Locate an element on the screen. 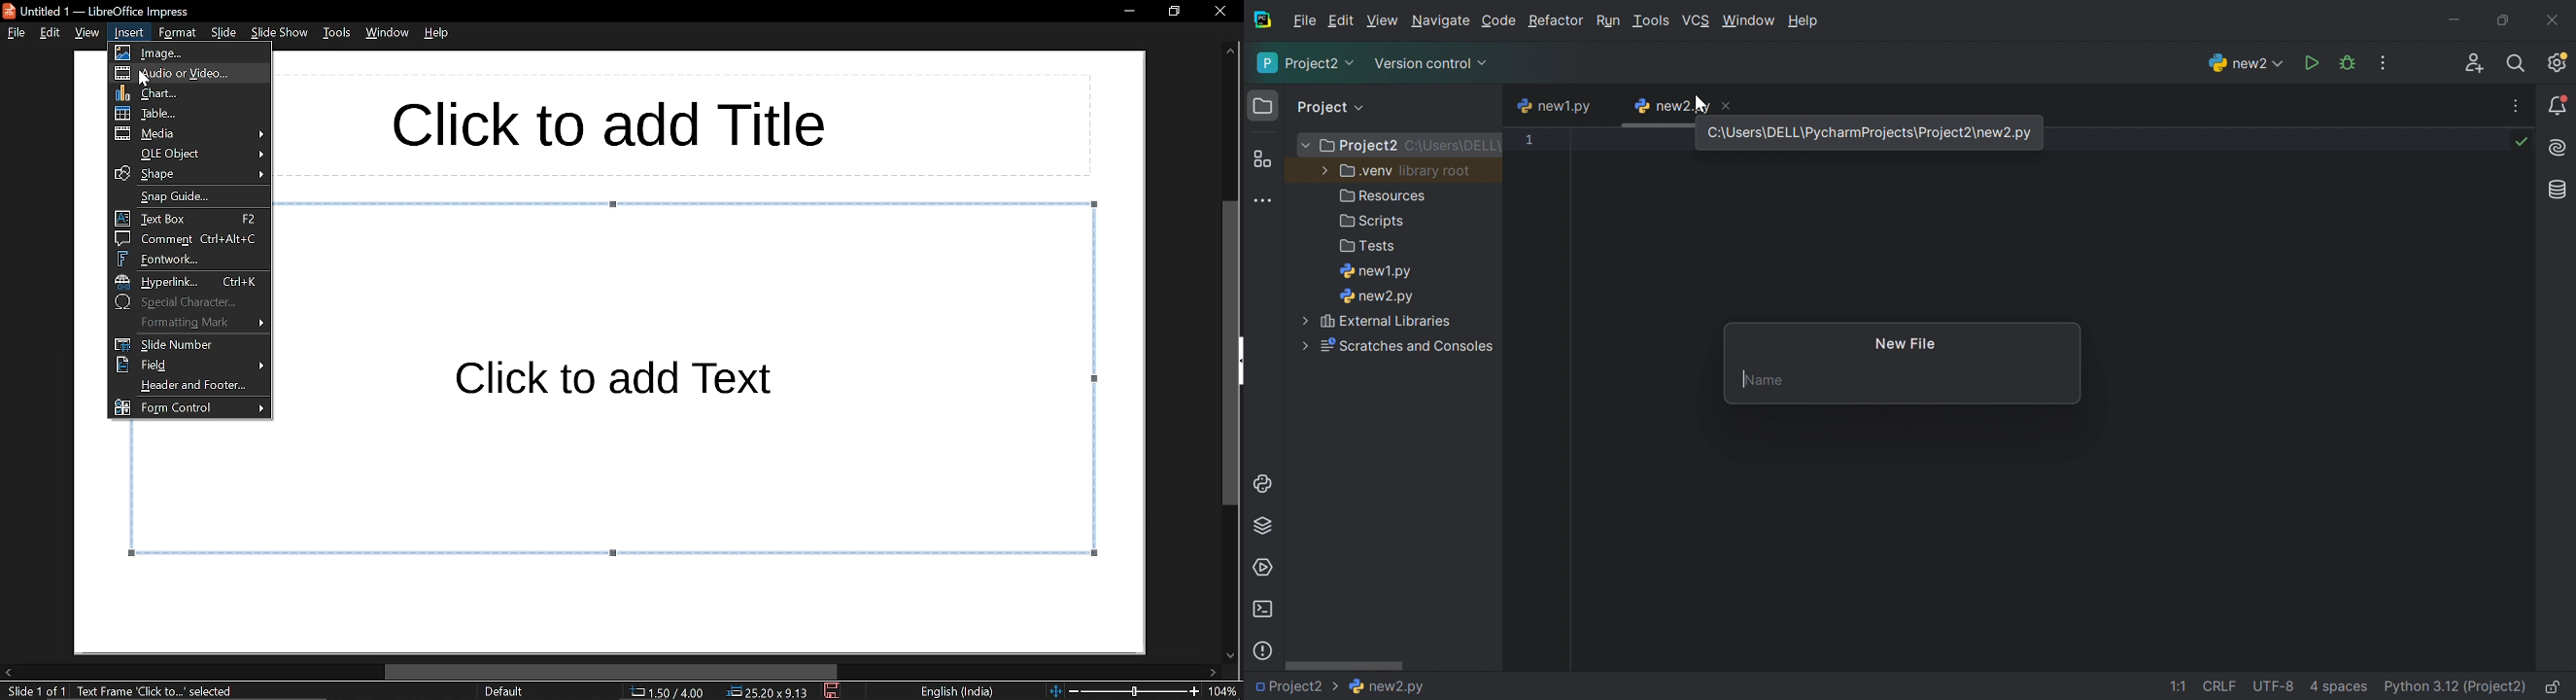 Image resolution: width=2576 pixels, height=700 pixels. Tools is located at coordinates (1651, 21).